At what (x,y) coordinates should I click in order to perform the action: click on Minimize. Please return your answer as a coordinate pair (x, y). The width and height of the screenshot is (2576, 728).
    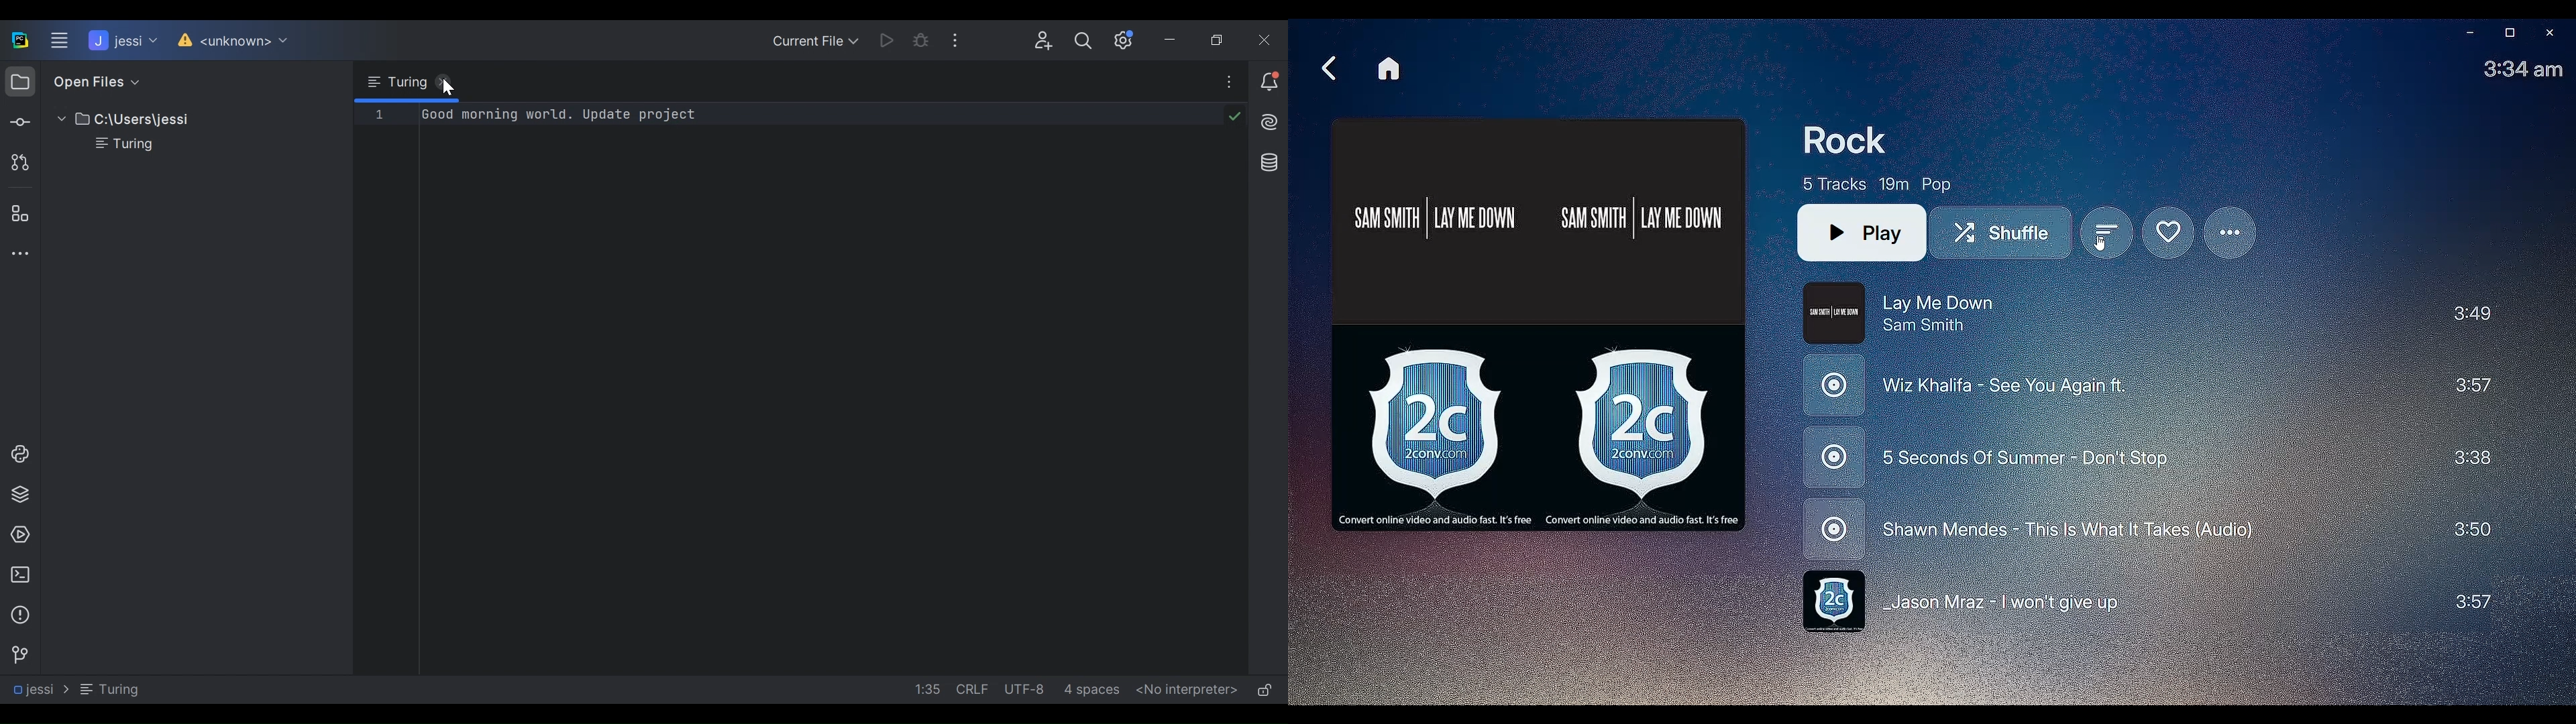
    Looking at the image, I should click on (2466, 35).